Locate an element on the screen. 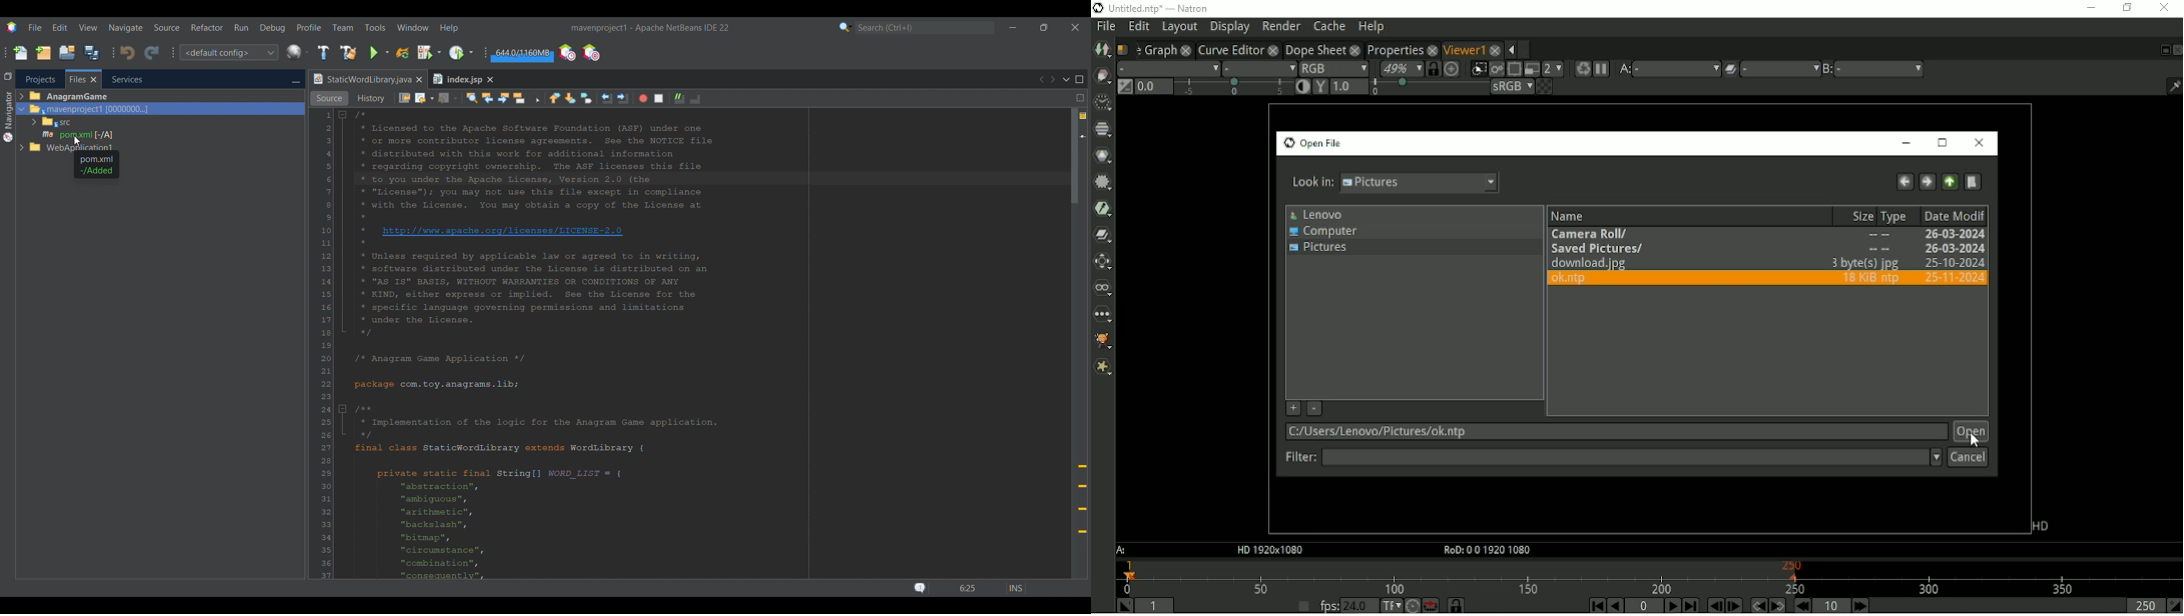  Configuration options is located at coordinates (229, 52).